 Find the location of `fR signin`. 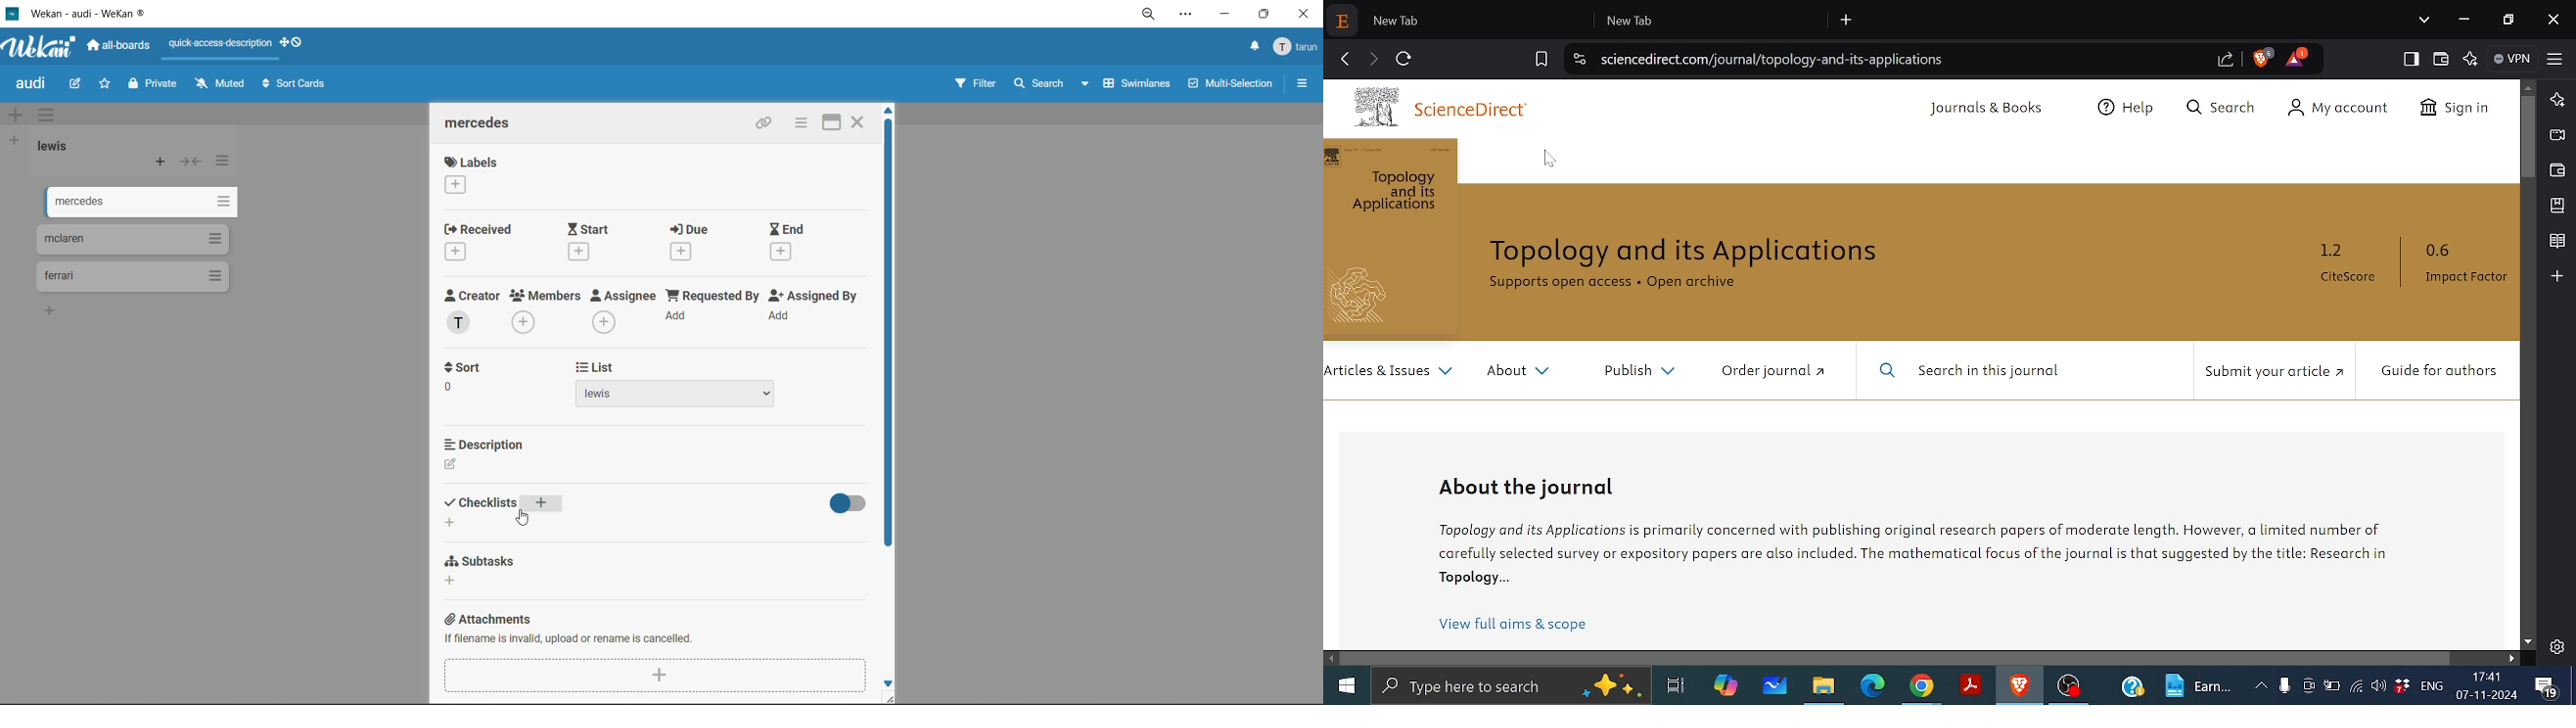

fR signin is located at coordinates (2453, 110).